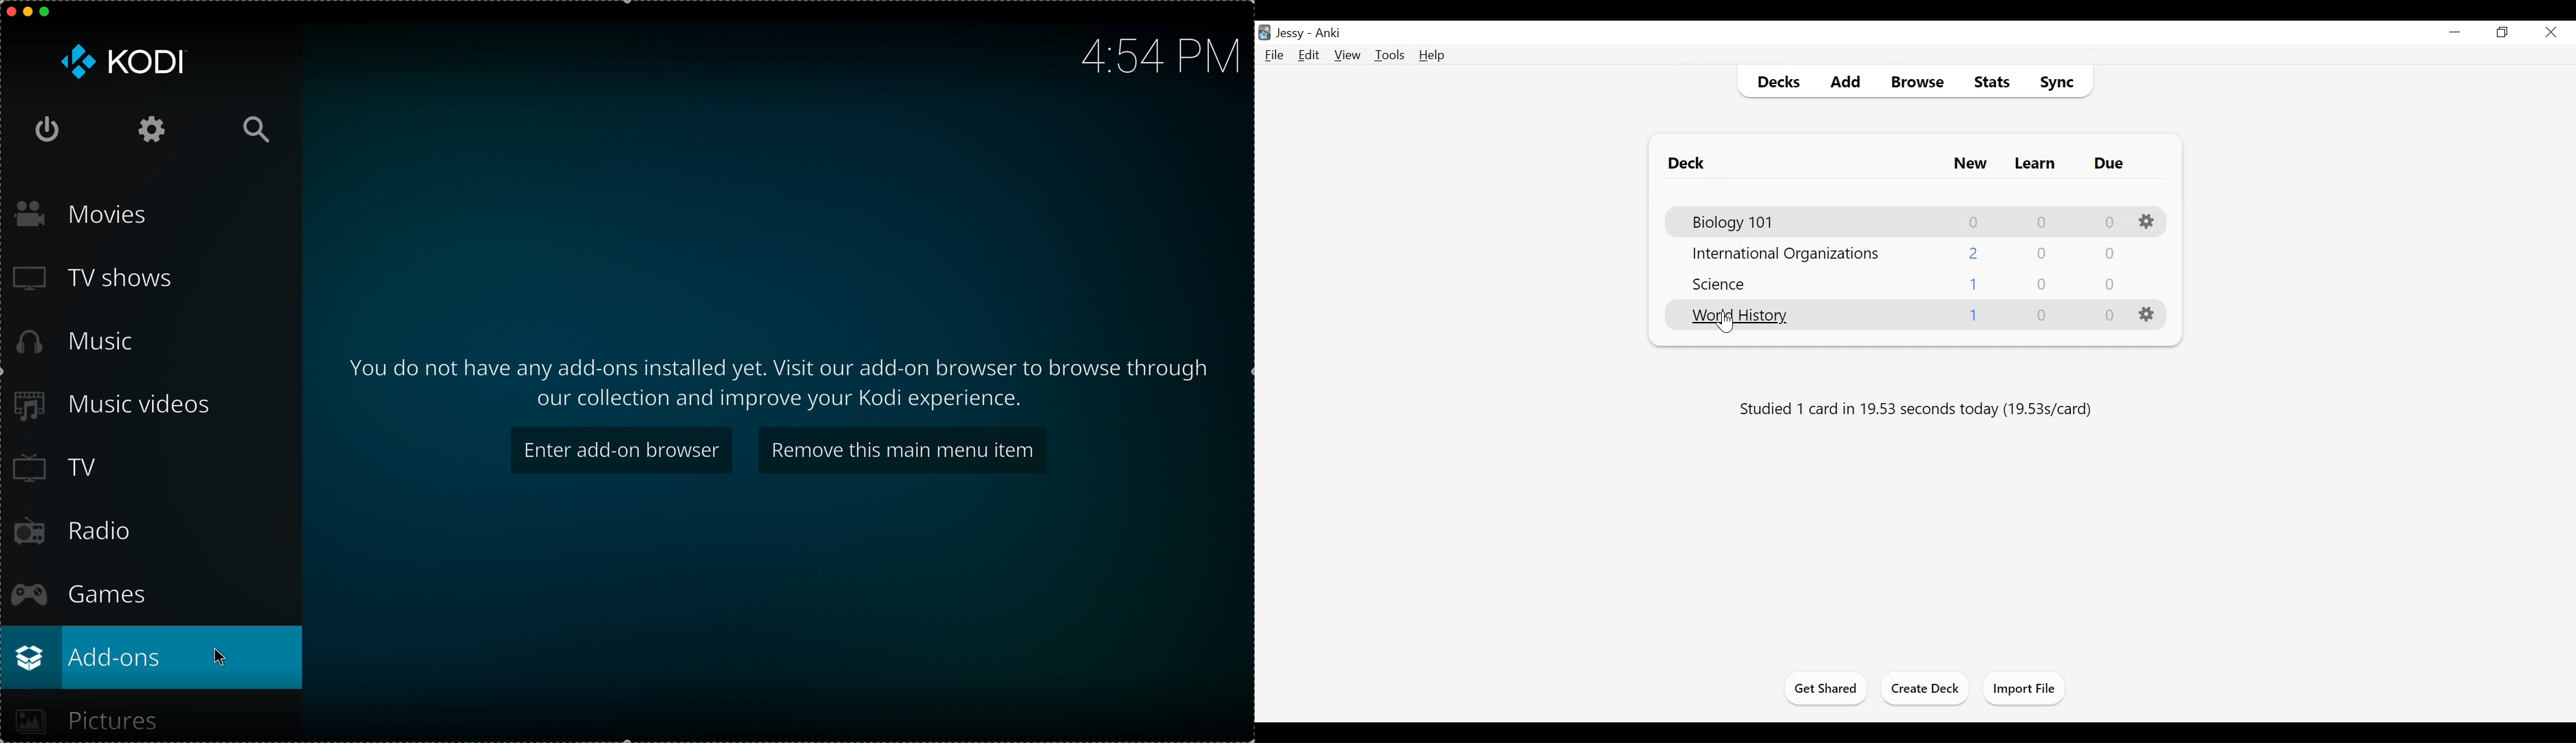  I want to click on View, so click(1346, 55).